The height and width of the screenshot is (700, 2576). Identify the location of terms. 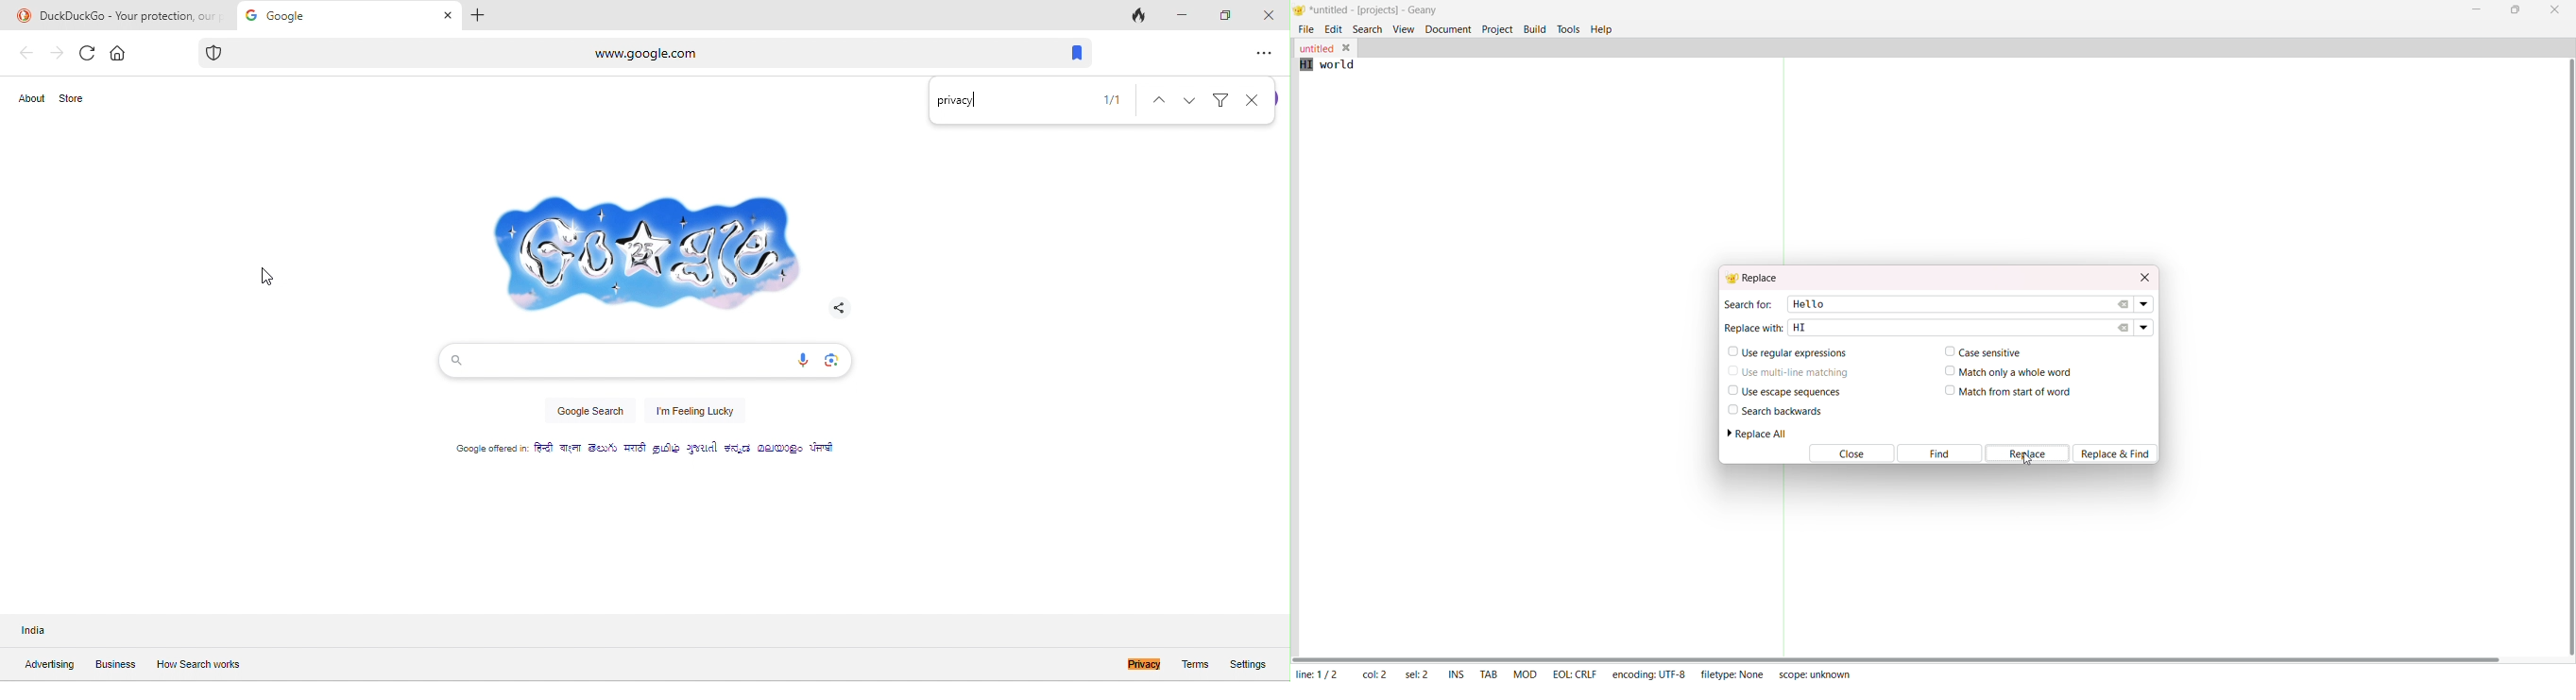
(1194, 663).